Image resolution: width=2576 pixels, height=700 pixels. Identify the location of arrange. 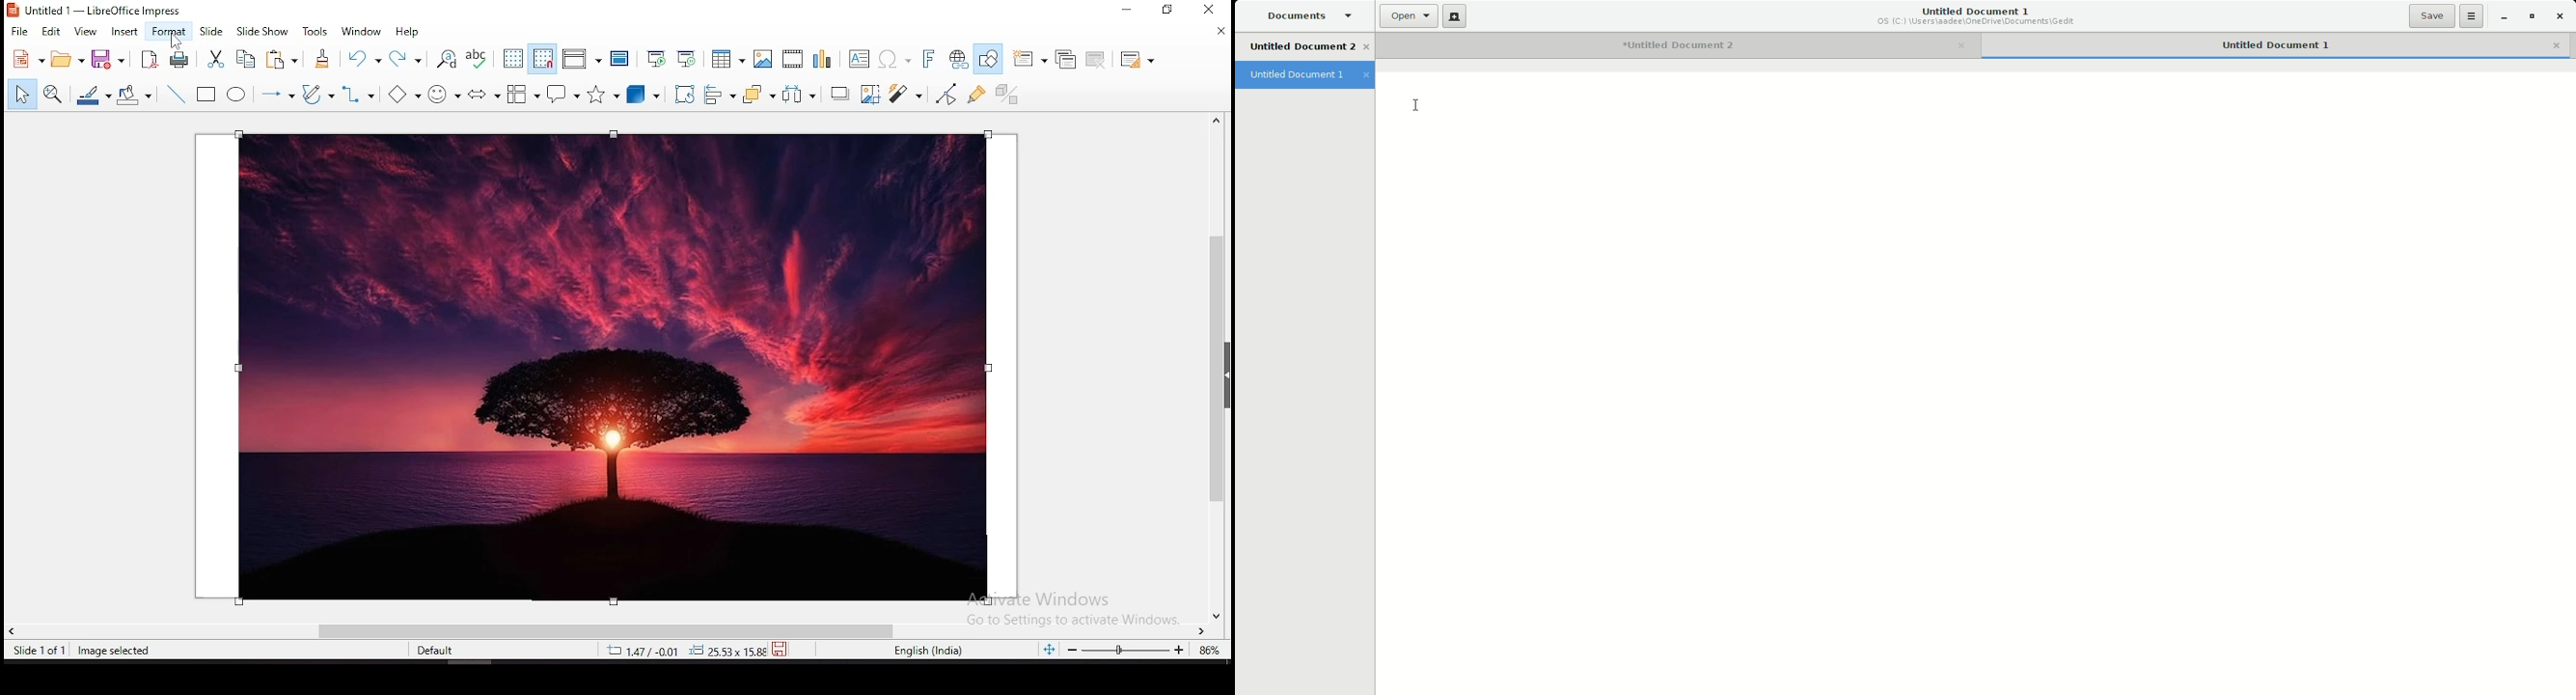
(757, 95).